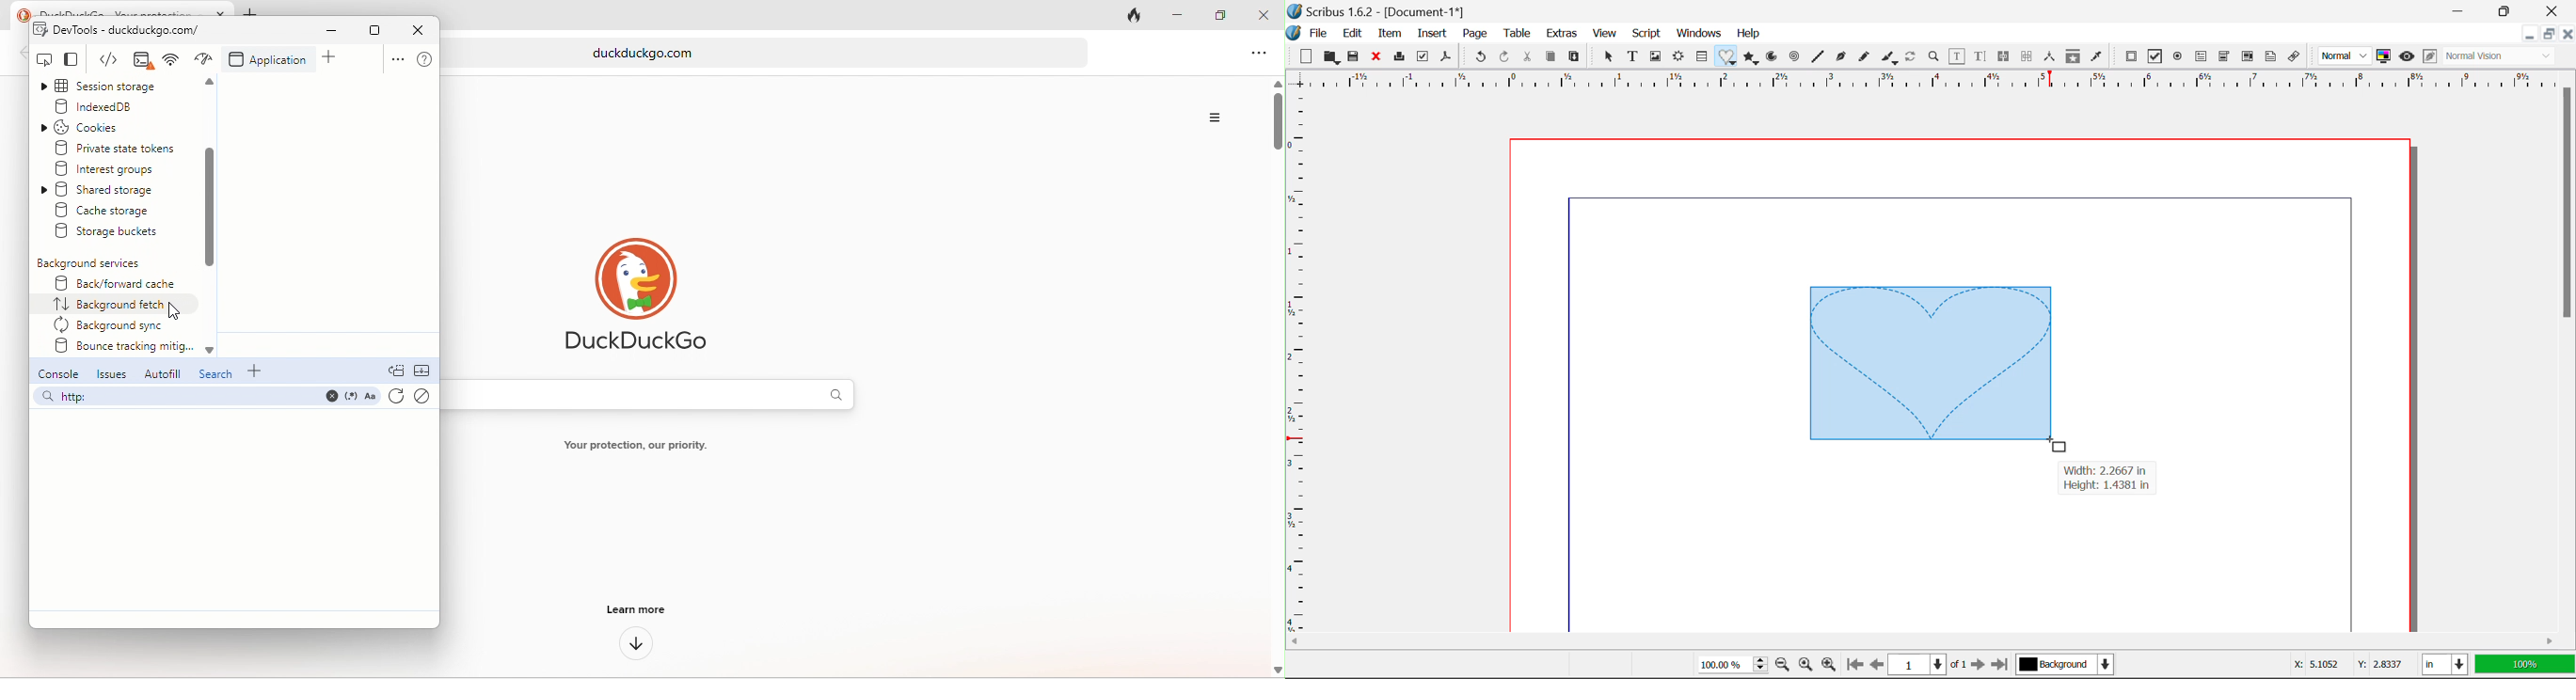 The width and height of the screenshot is (2576, 700). What do you see at coordinates (2051, 57) in the screenshot?
I see `Measurements` at bounding box center [2051, 57].